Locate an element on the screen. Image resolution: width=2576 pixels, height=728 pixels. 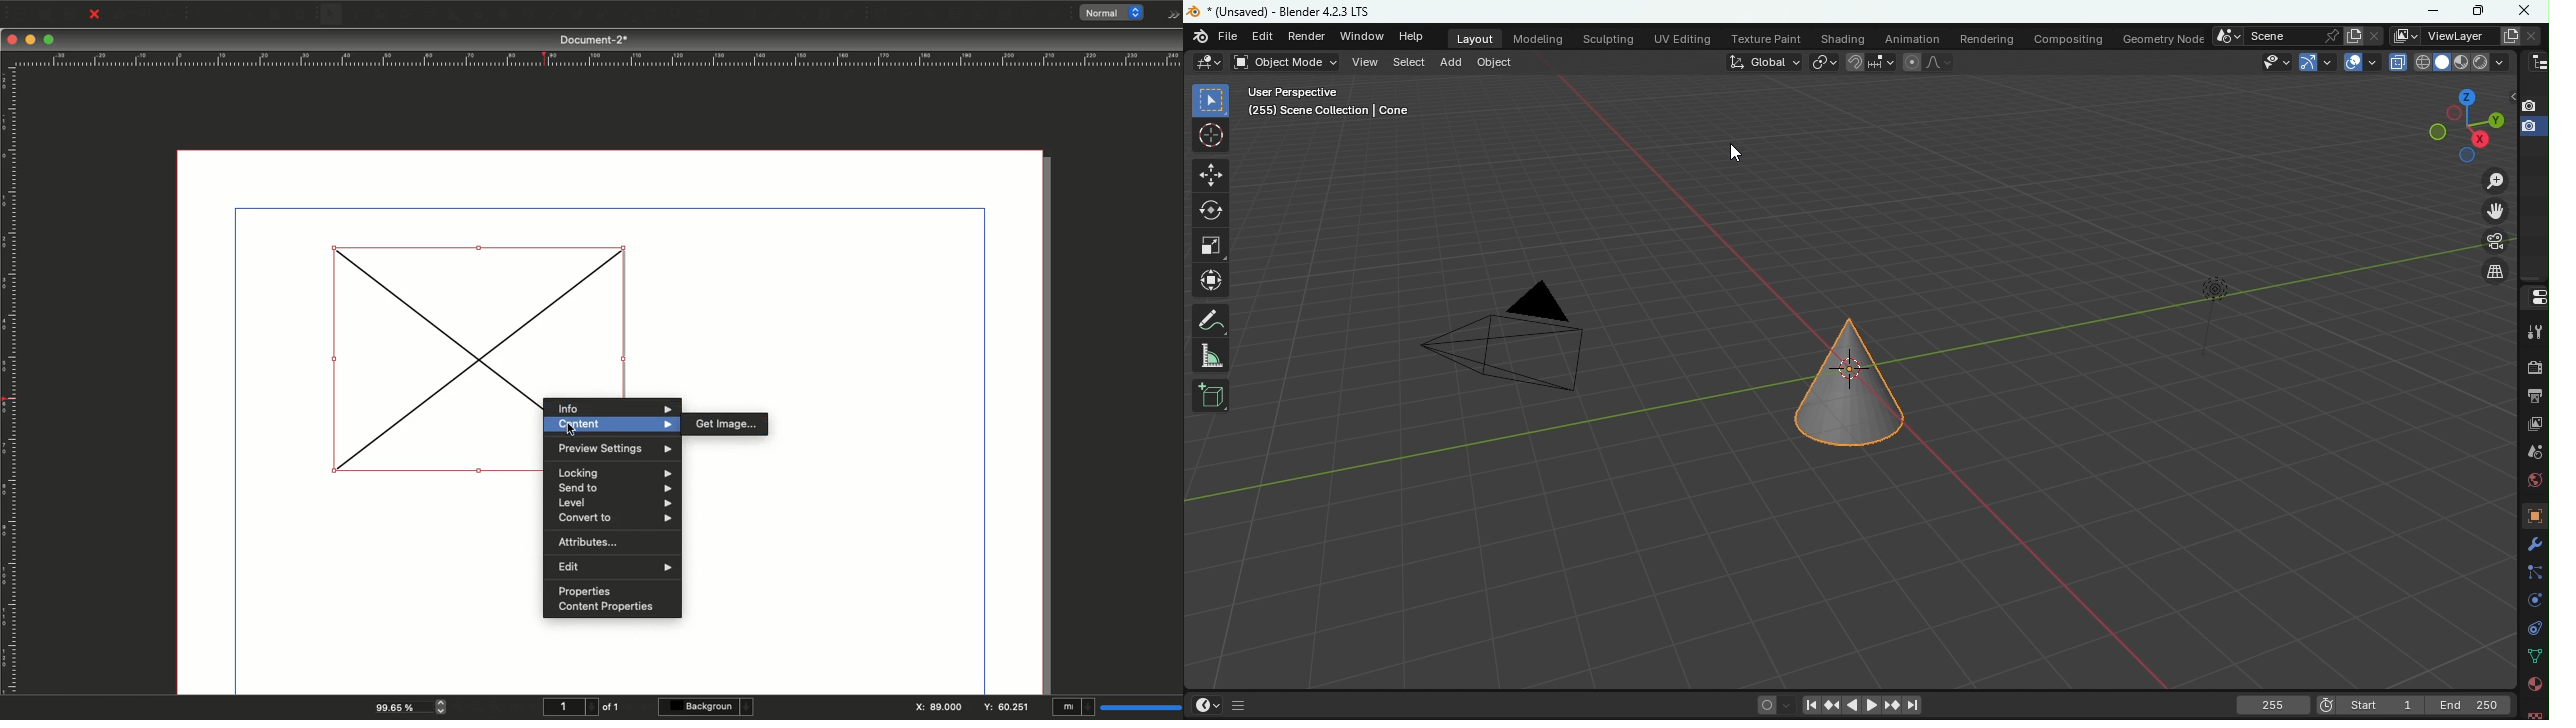
Link text frames is located at coordinates (744, 14).